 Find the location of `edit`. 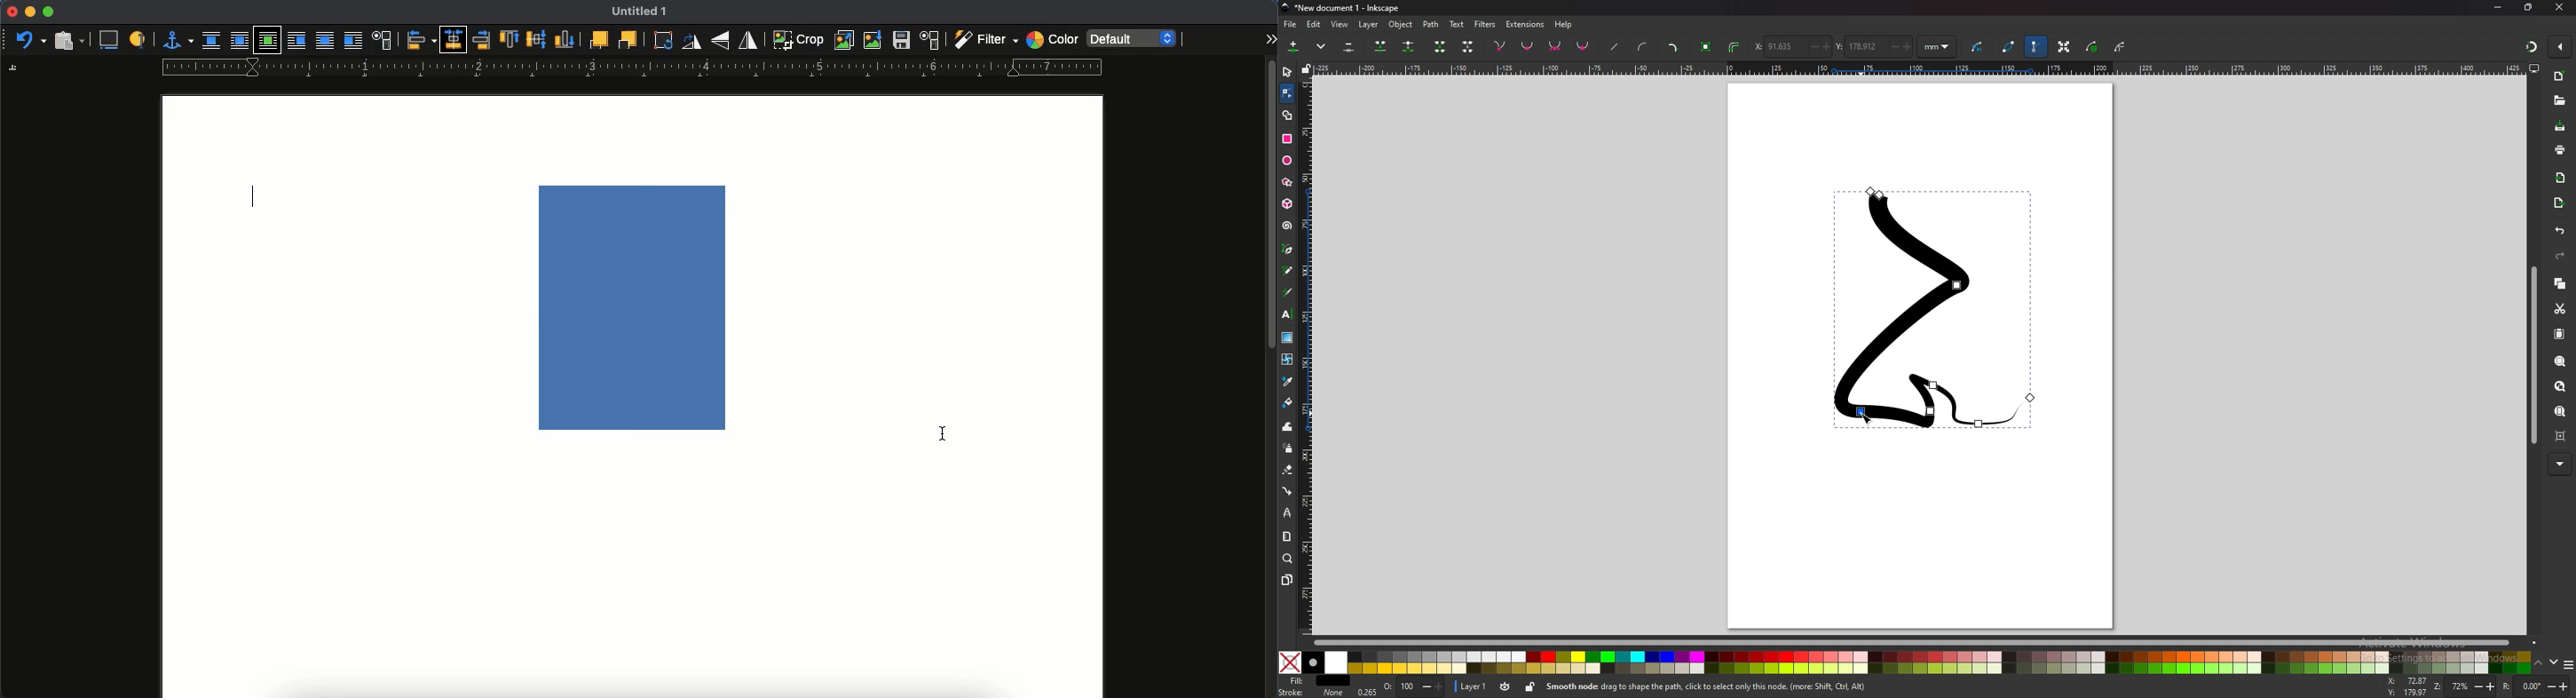

edit is located at coordinates (1315, 24).